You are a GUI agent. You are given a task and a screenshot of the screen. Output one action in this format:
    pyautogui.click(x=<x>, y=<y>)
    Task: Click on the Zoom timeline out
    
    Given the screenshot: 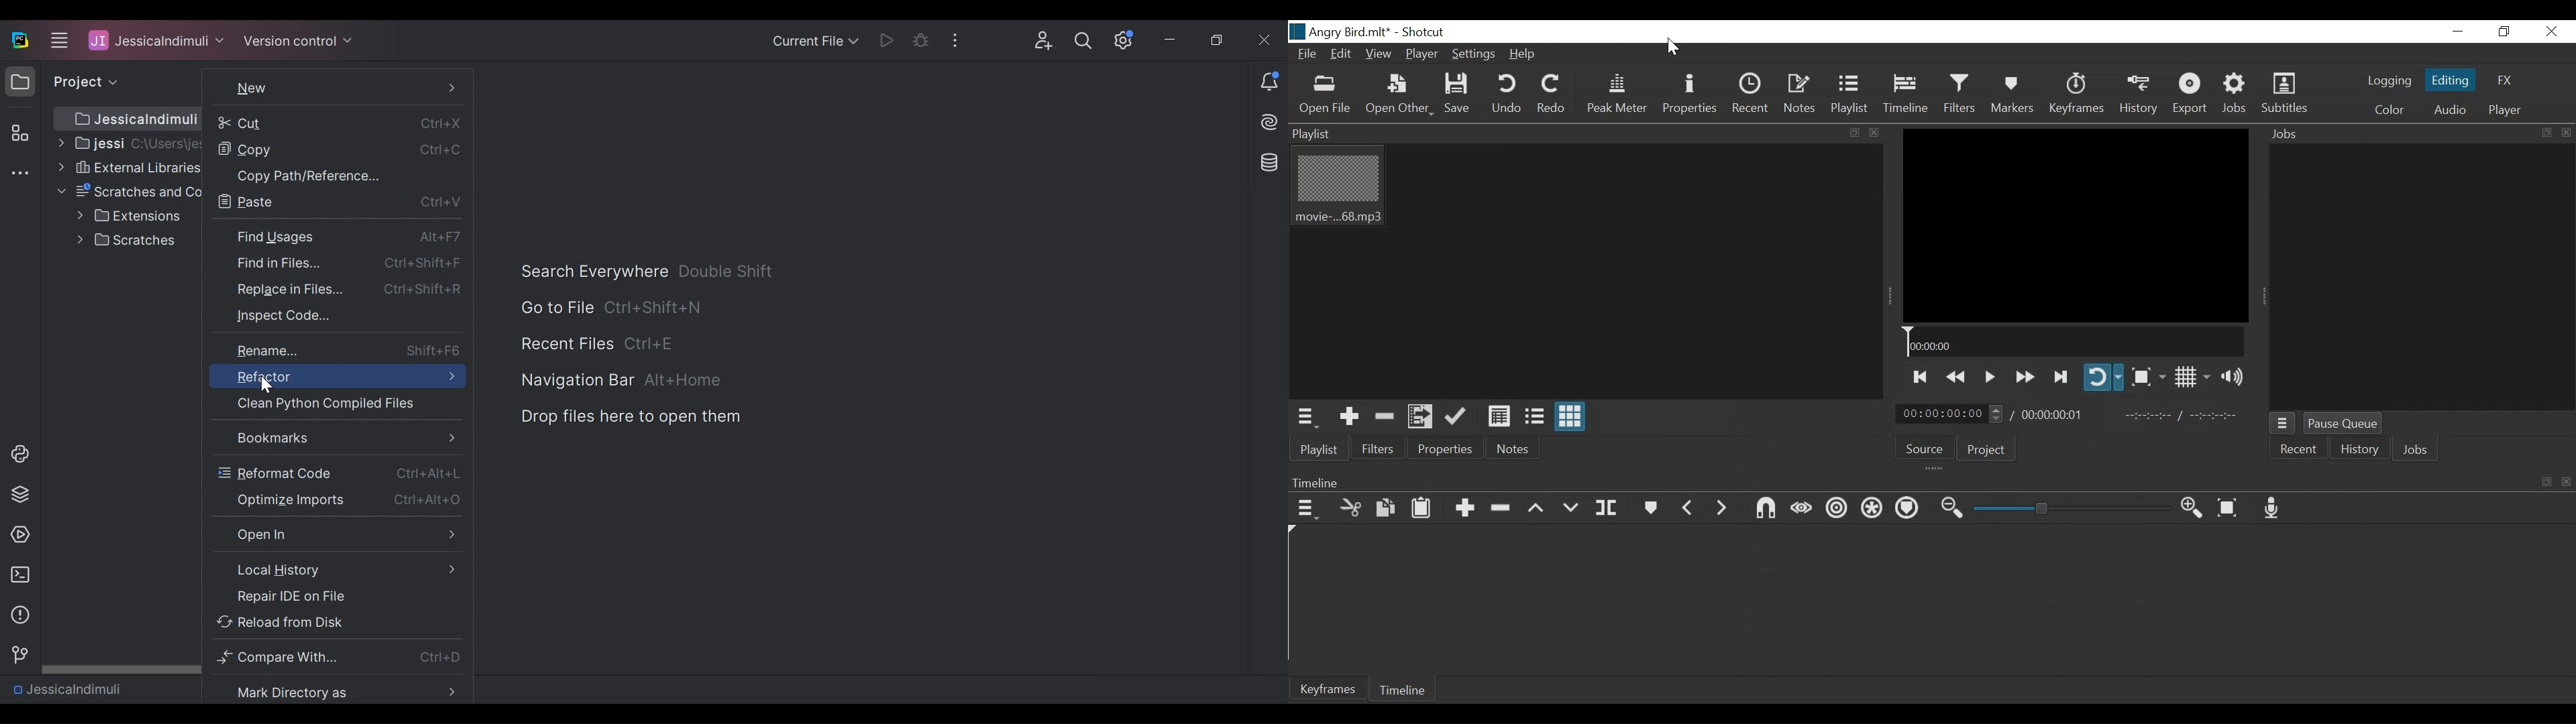 What is the action you would take?
    pyautogui.click(x=1950, y=509)
    